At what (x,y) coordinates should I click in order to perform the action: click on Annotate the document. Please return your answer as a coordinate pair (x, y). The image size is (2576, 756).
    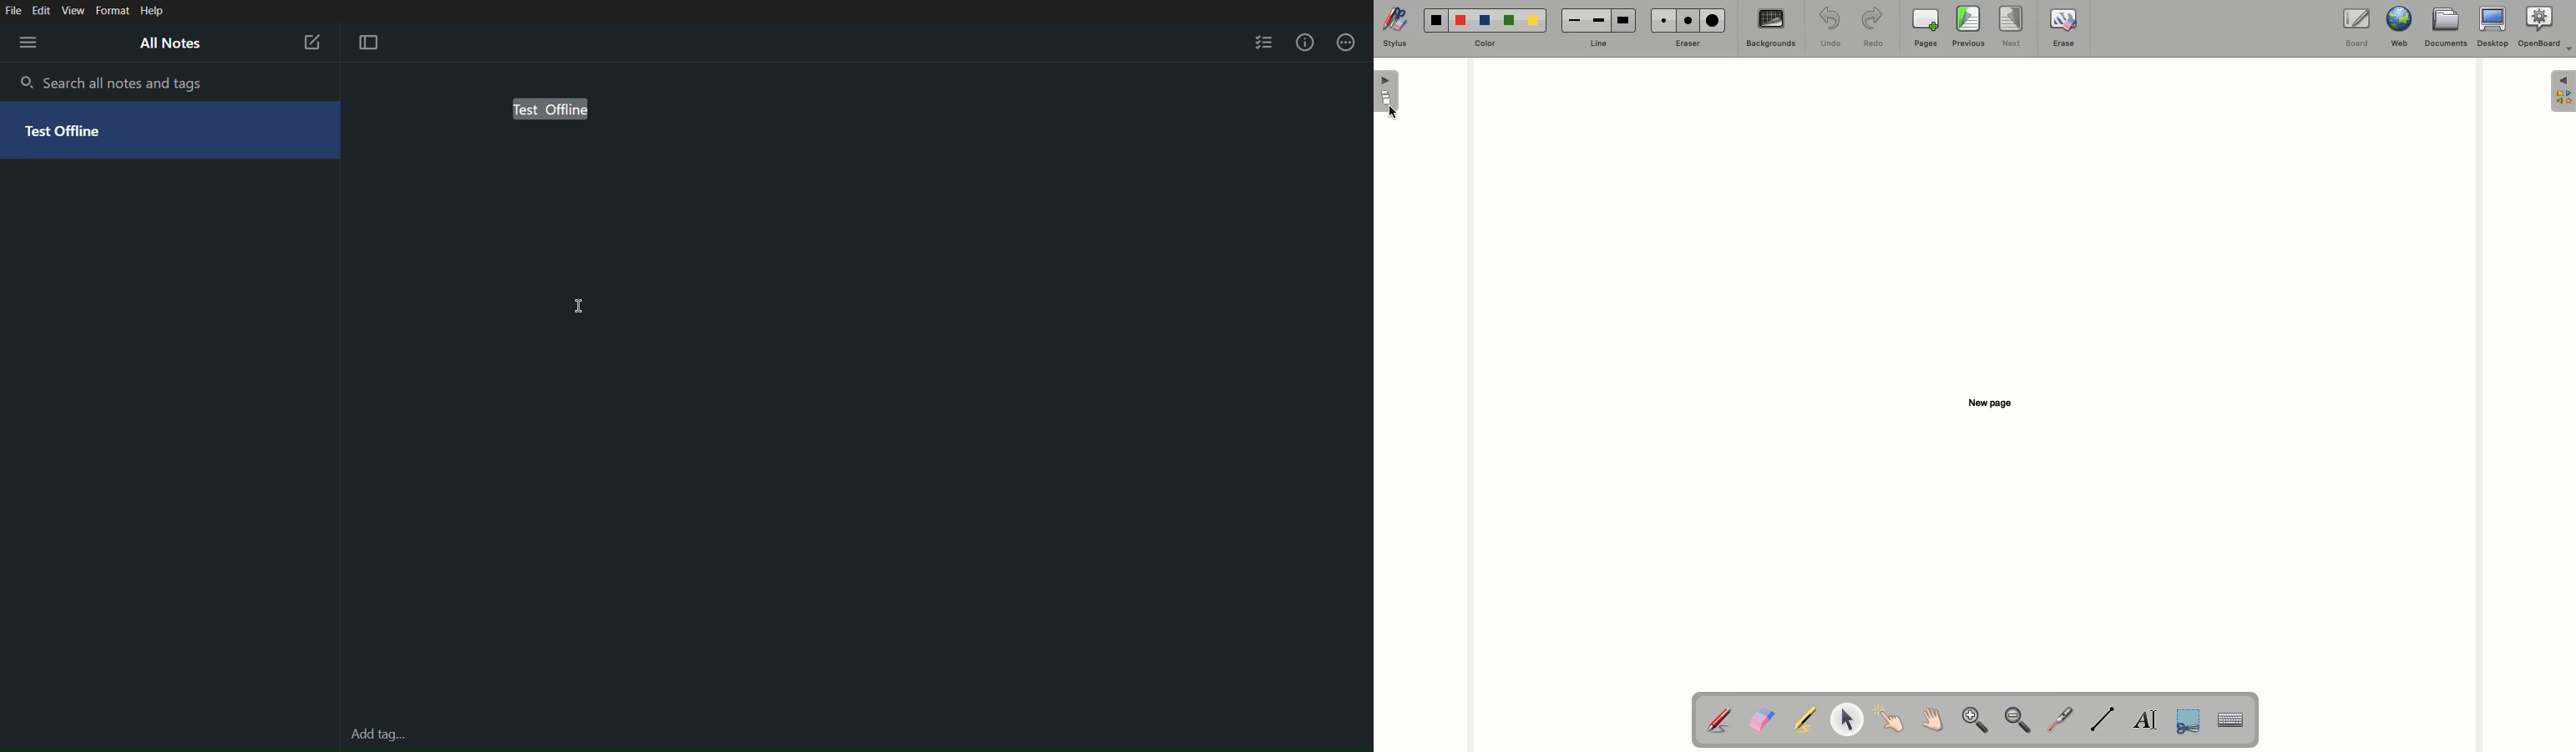
    Looking at the image, I should click on (1718, 721).